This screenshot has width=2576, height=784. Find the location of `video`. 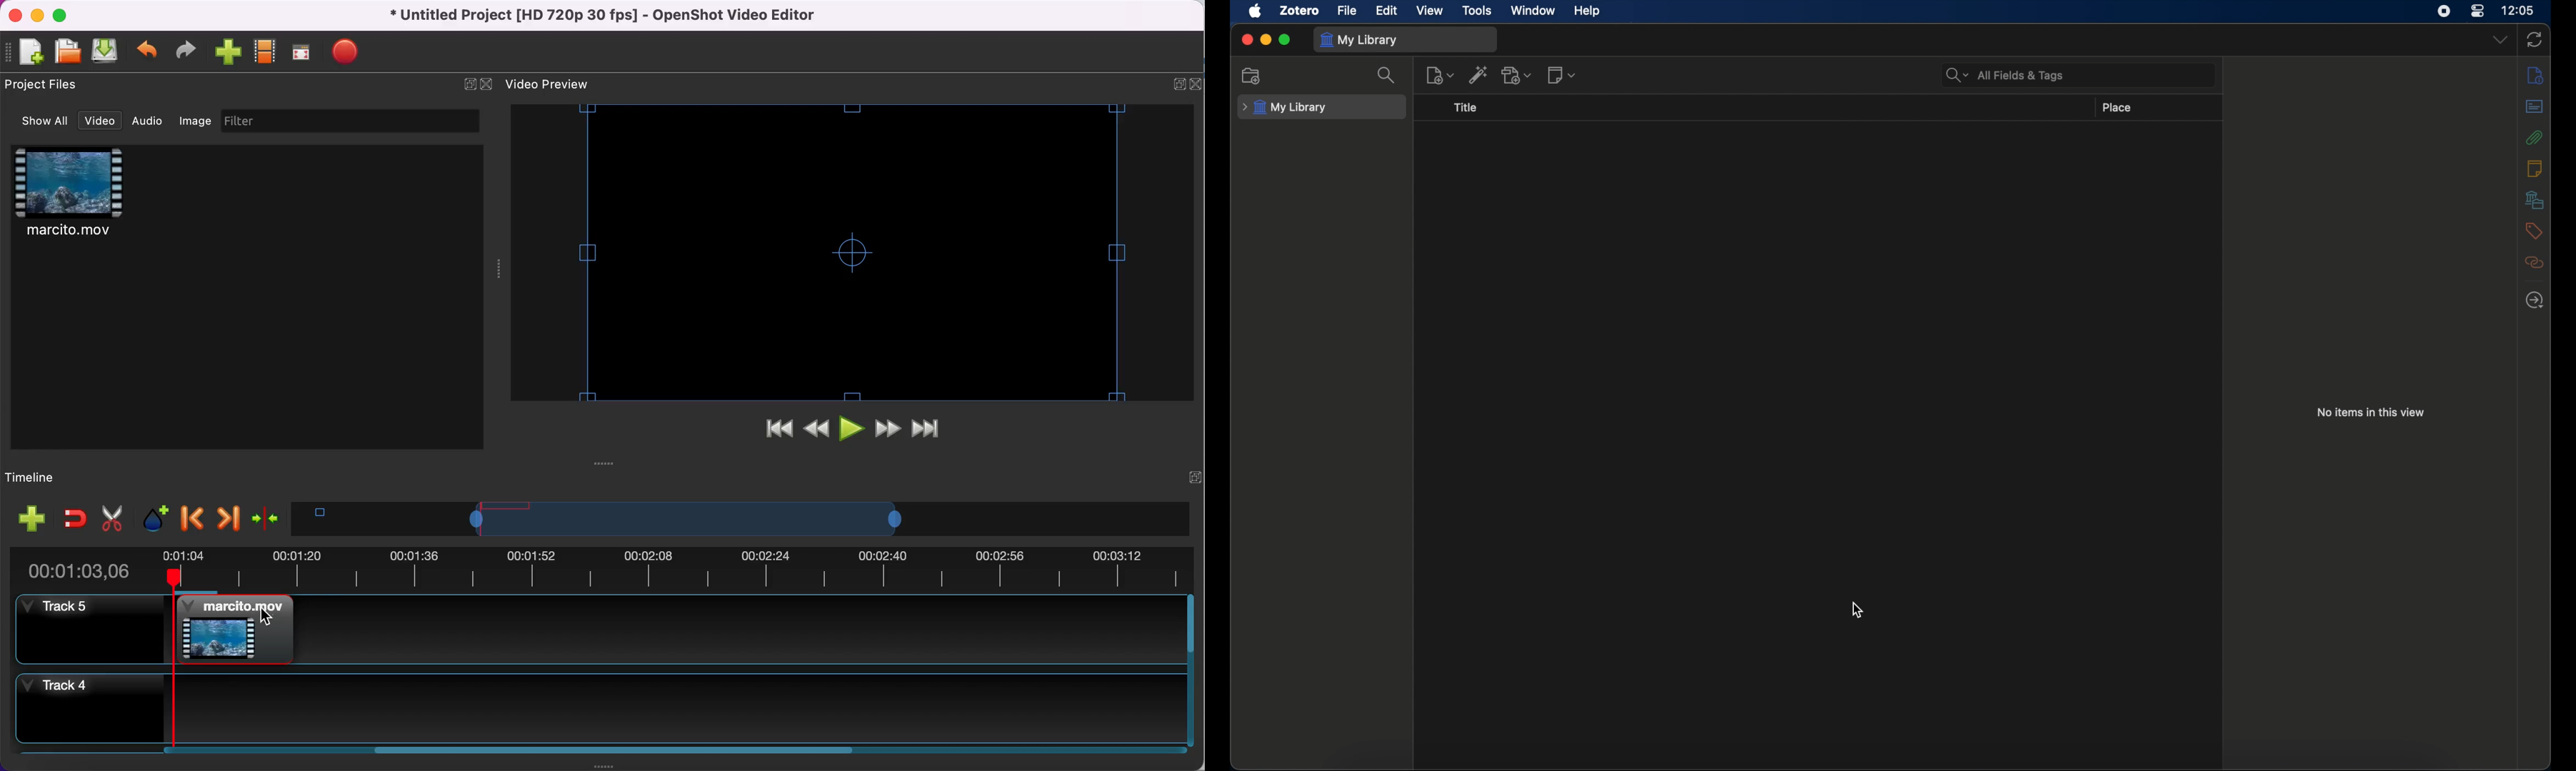

video is located at coordinates (98, 120).